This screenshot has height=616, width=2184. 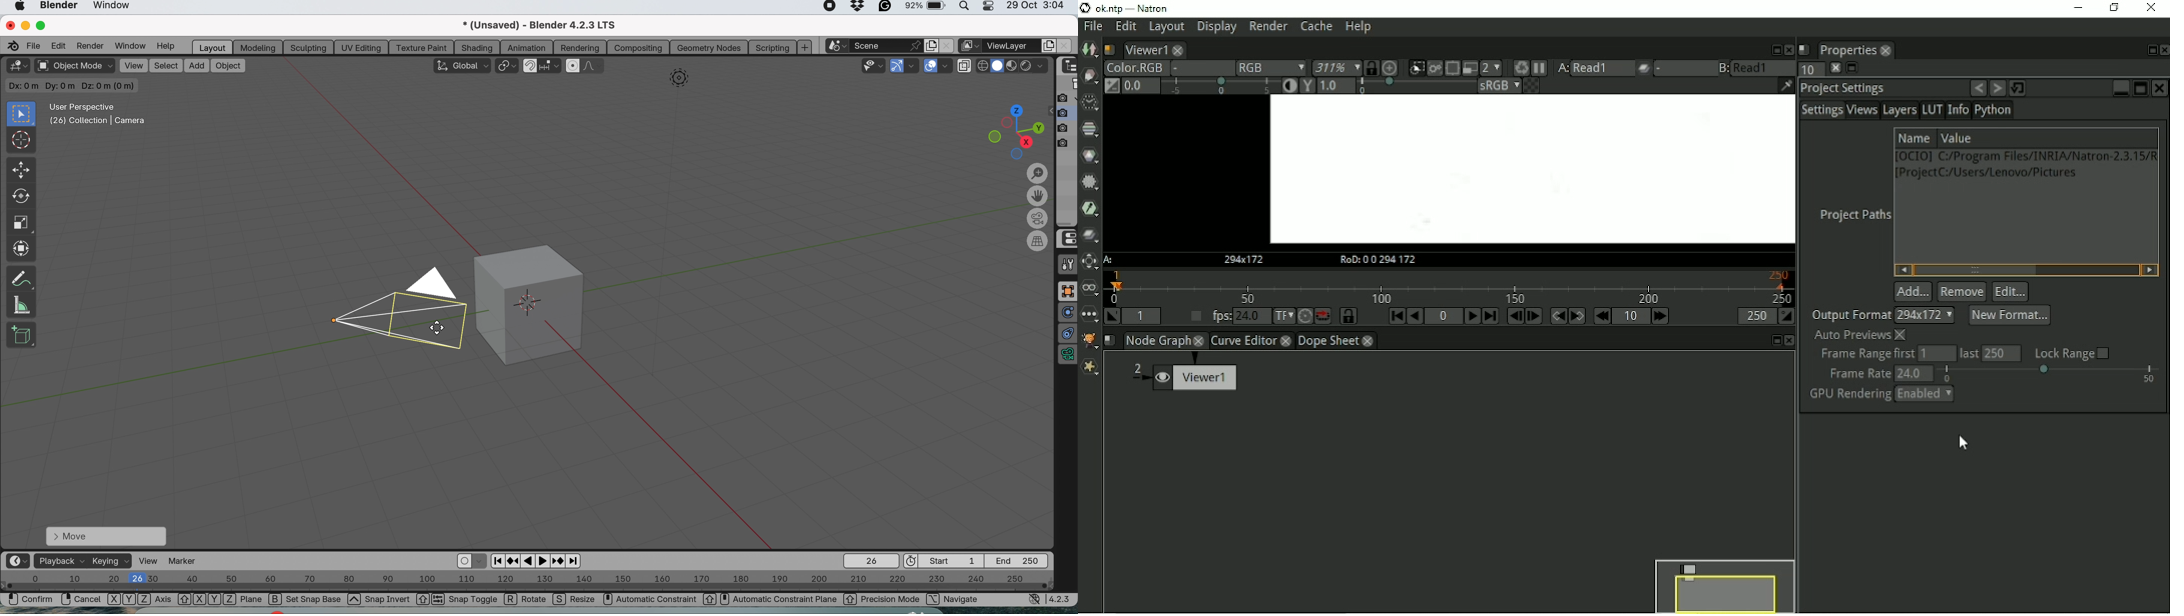 I want to click on show overlays, so click(x=931, y=67).